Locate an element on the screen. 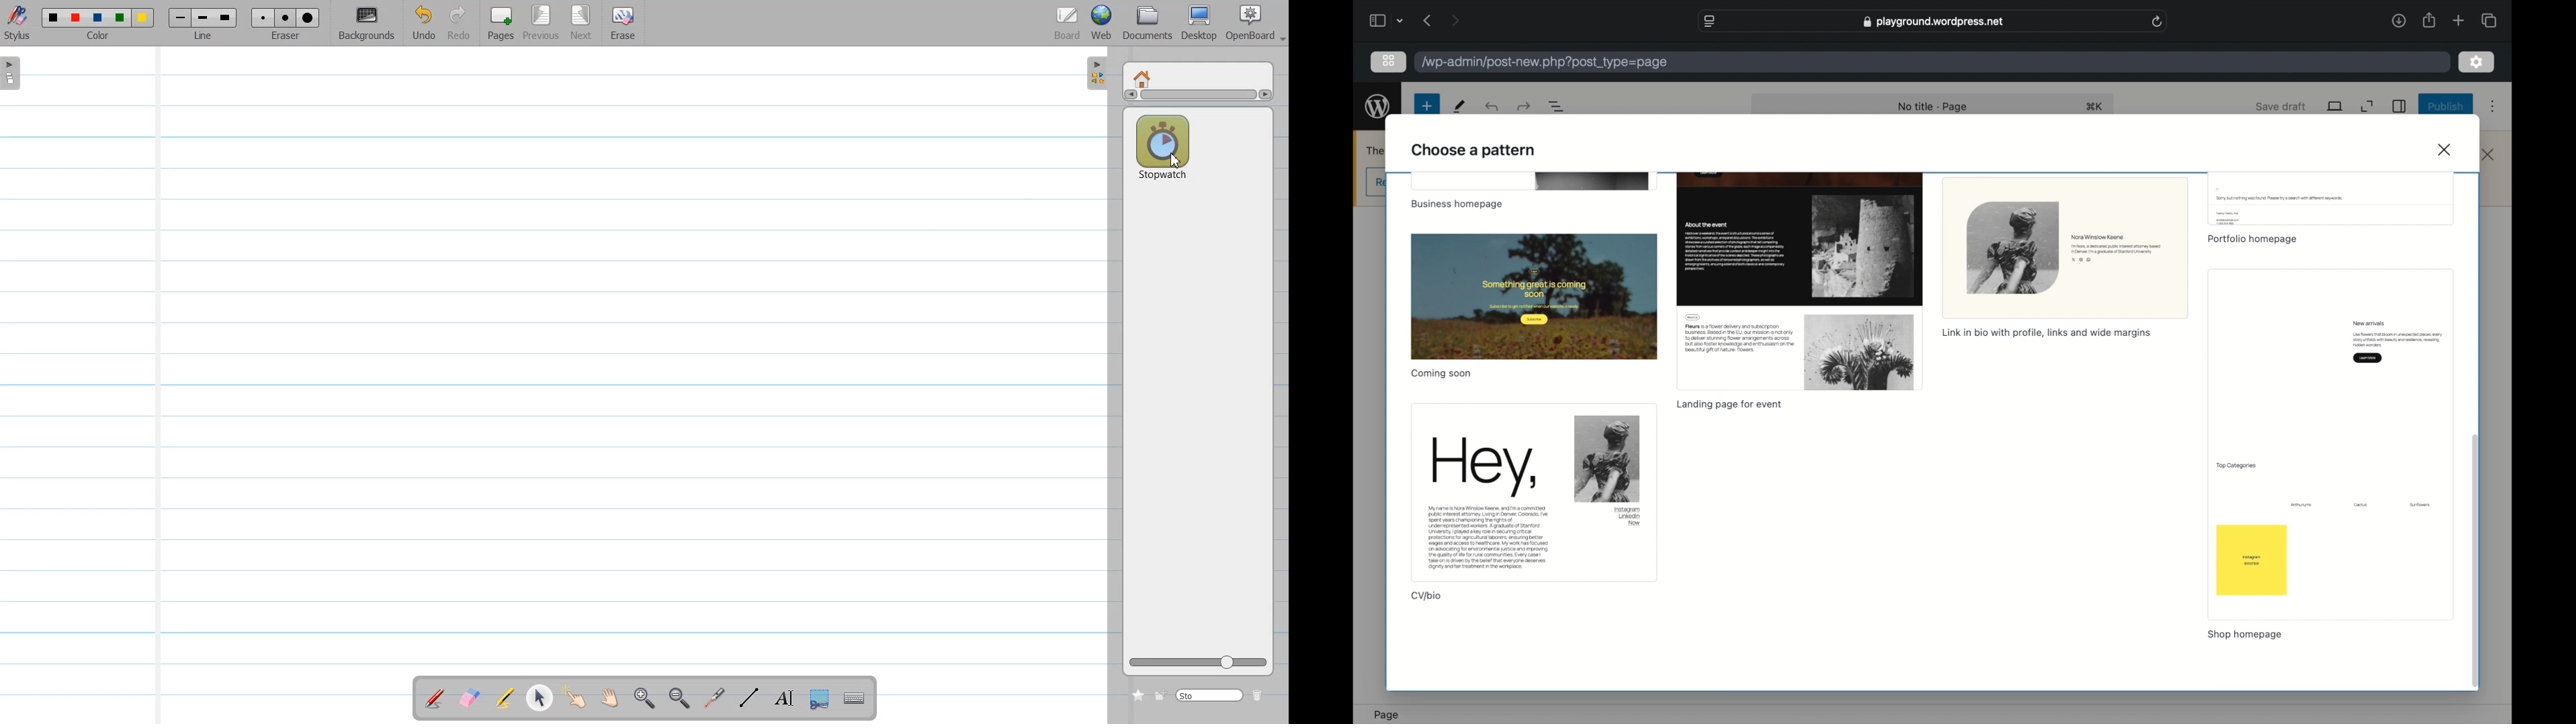  preview is located at coordinates (2065, 246).